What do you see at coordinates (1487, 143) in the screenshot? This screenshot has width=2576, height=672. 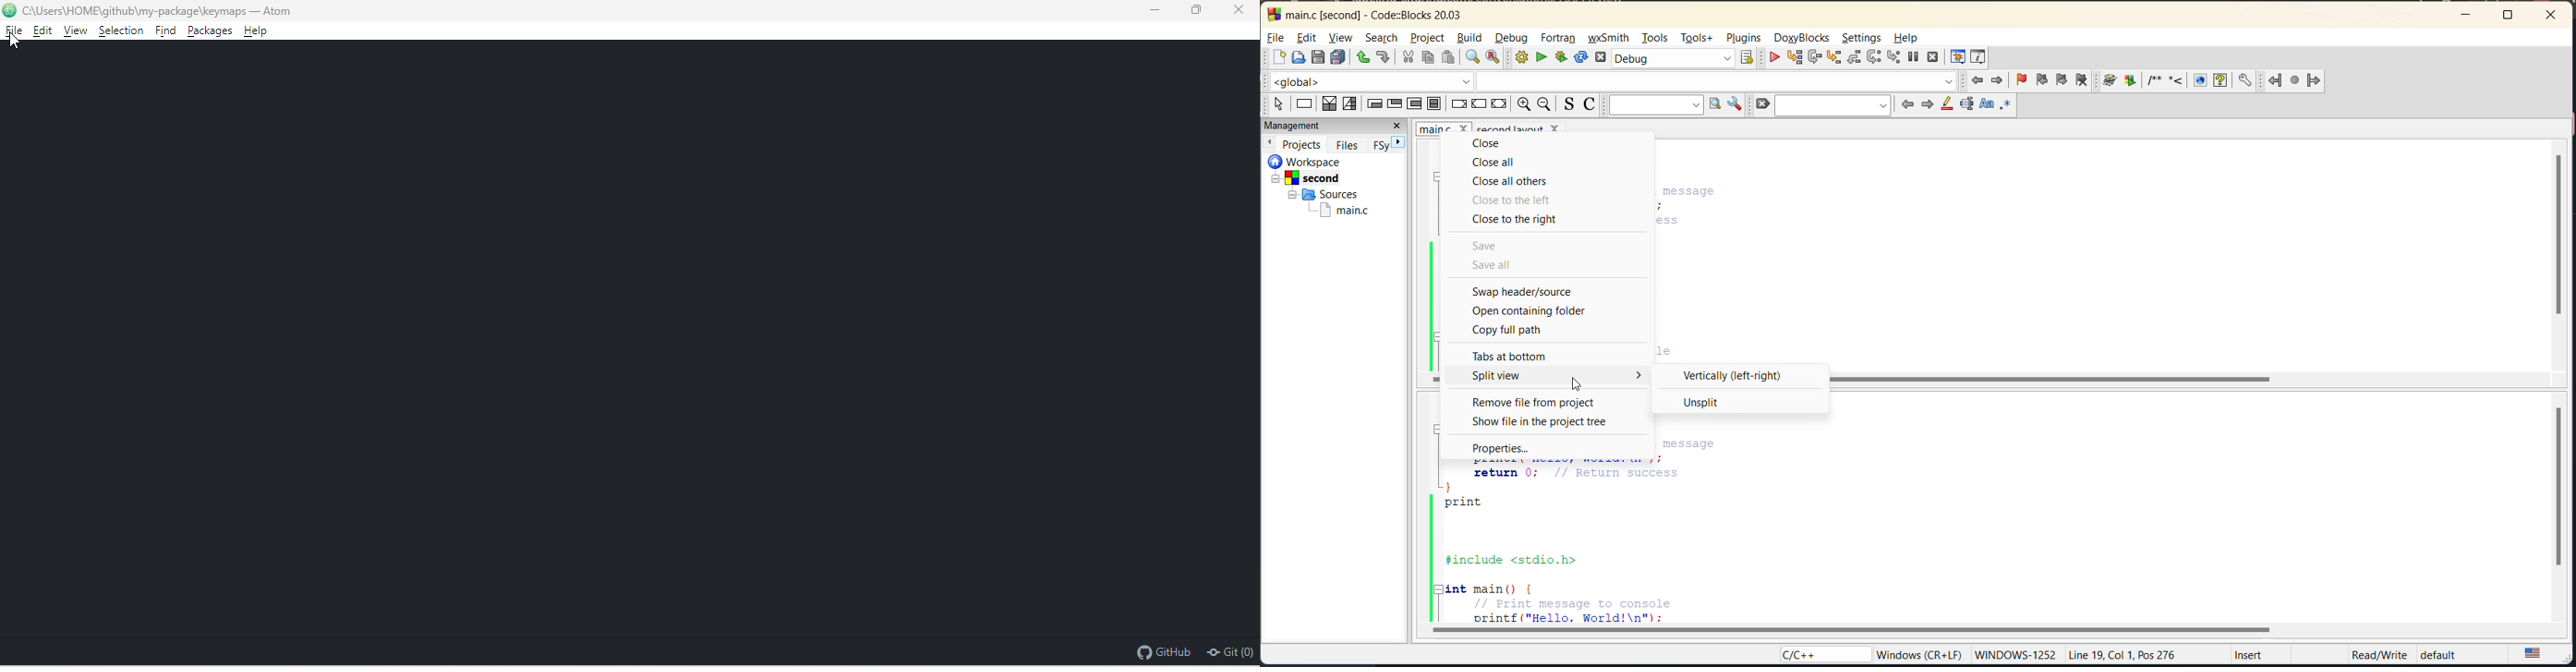 I see `close` at bounding box center [1487, 143].